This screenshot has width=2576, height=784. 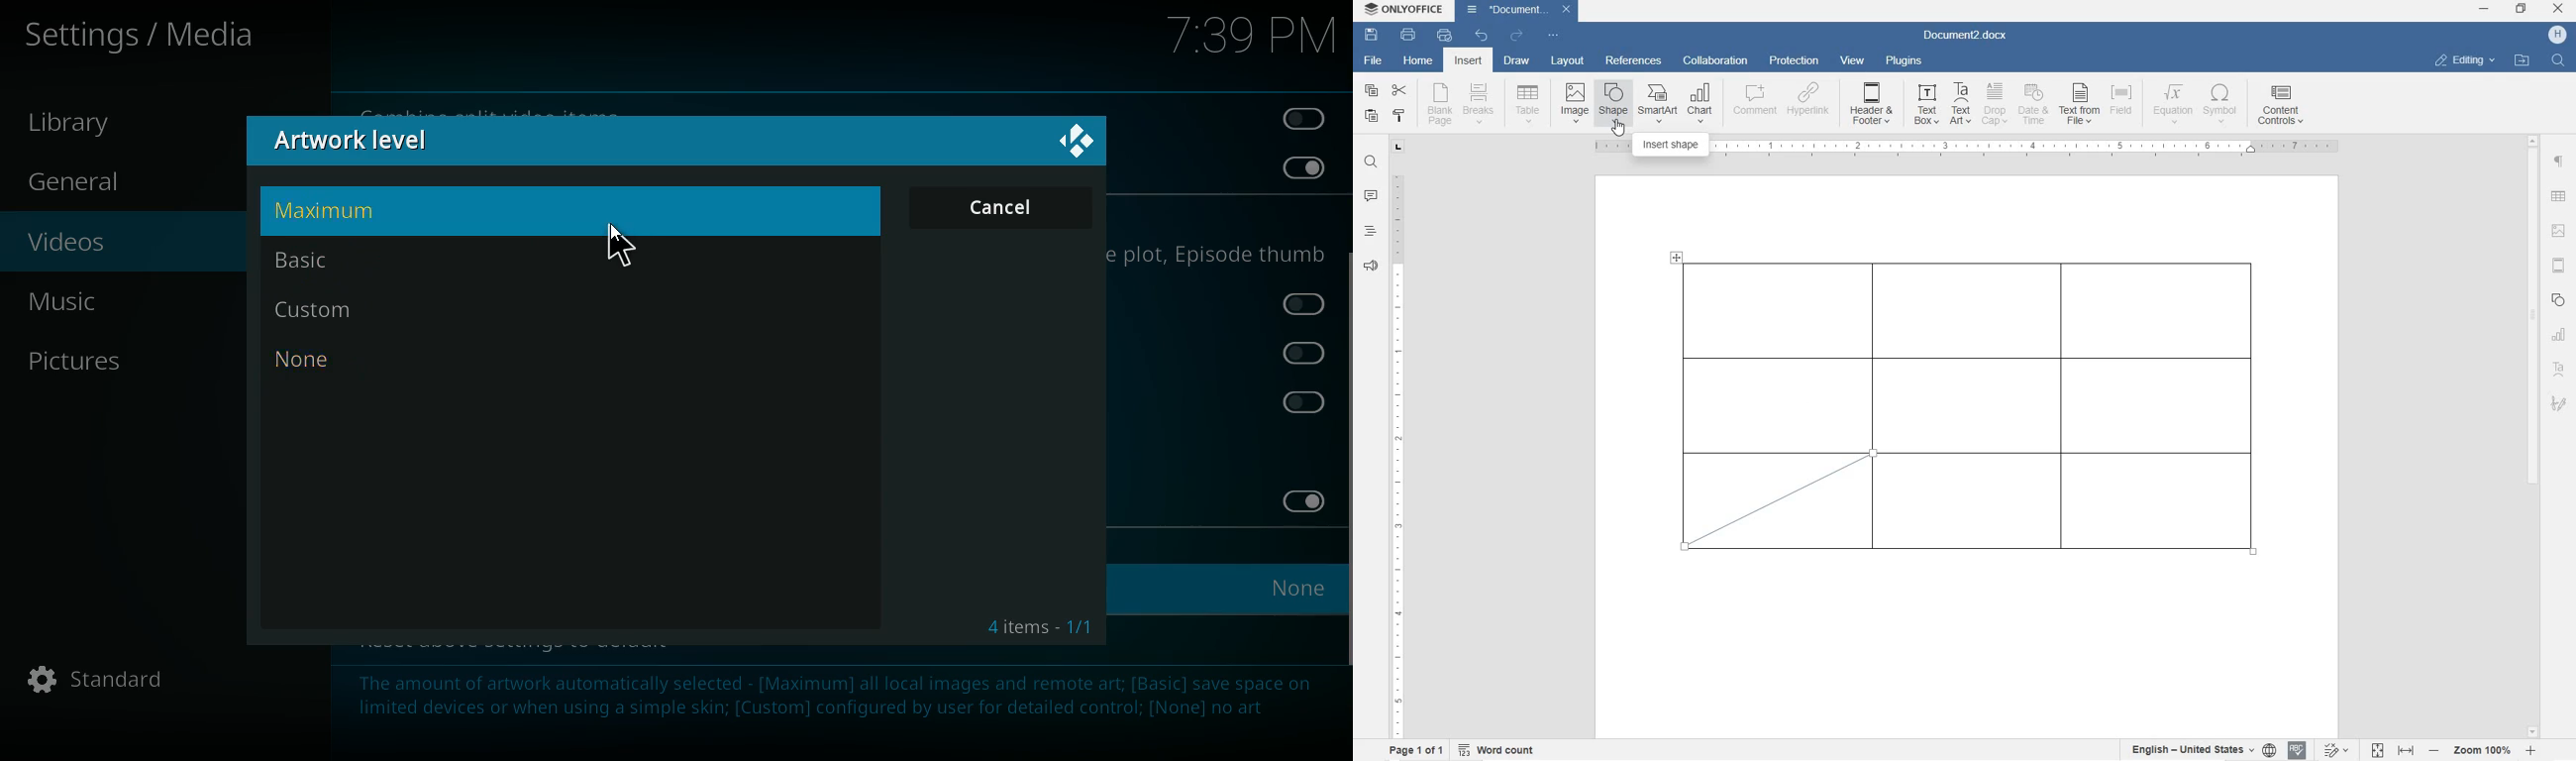 What do you see at coordinates (113, 301) in the screenshot?
I see `music` at bounding box center [113, 301].